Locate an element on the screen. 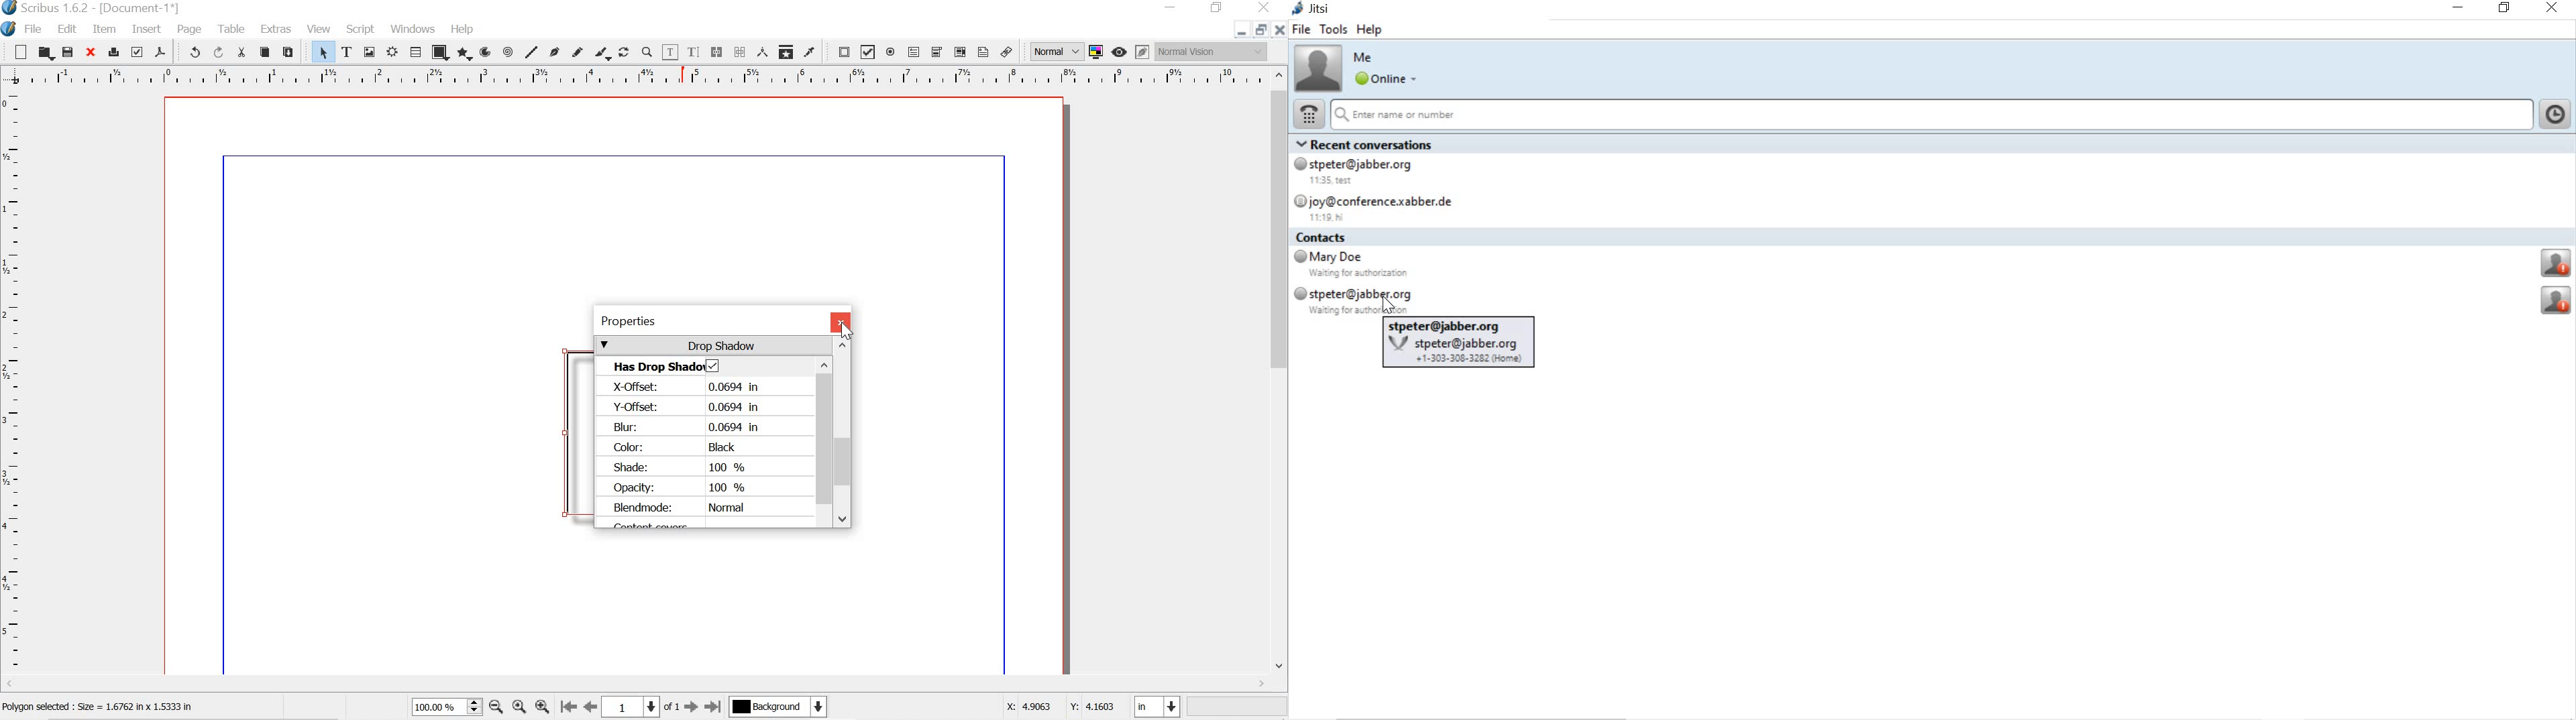  Opacity: 100 % is located at coordinates (681, 487).